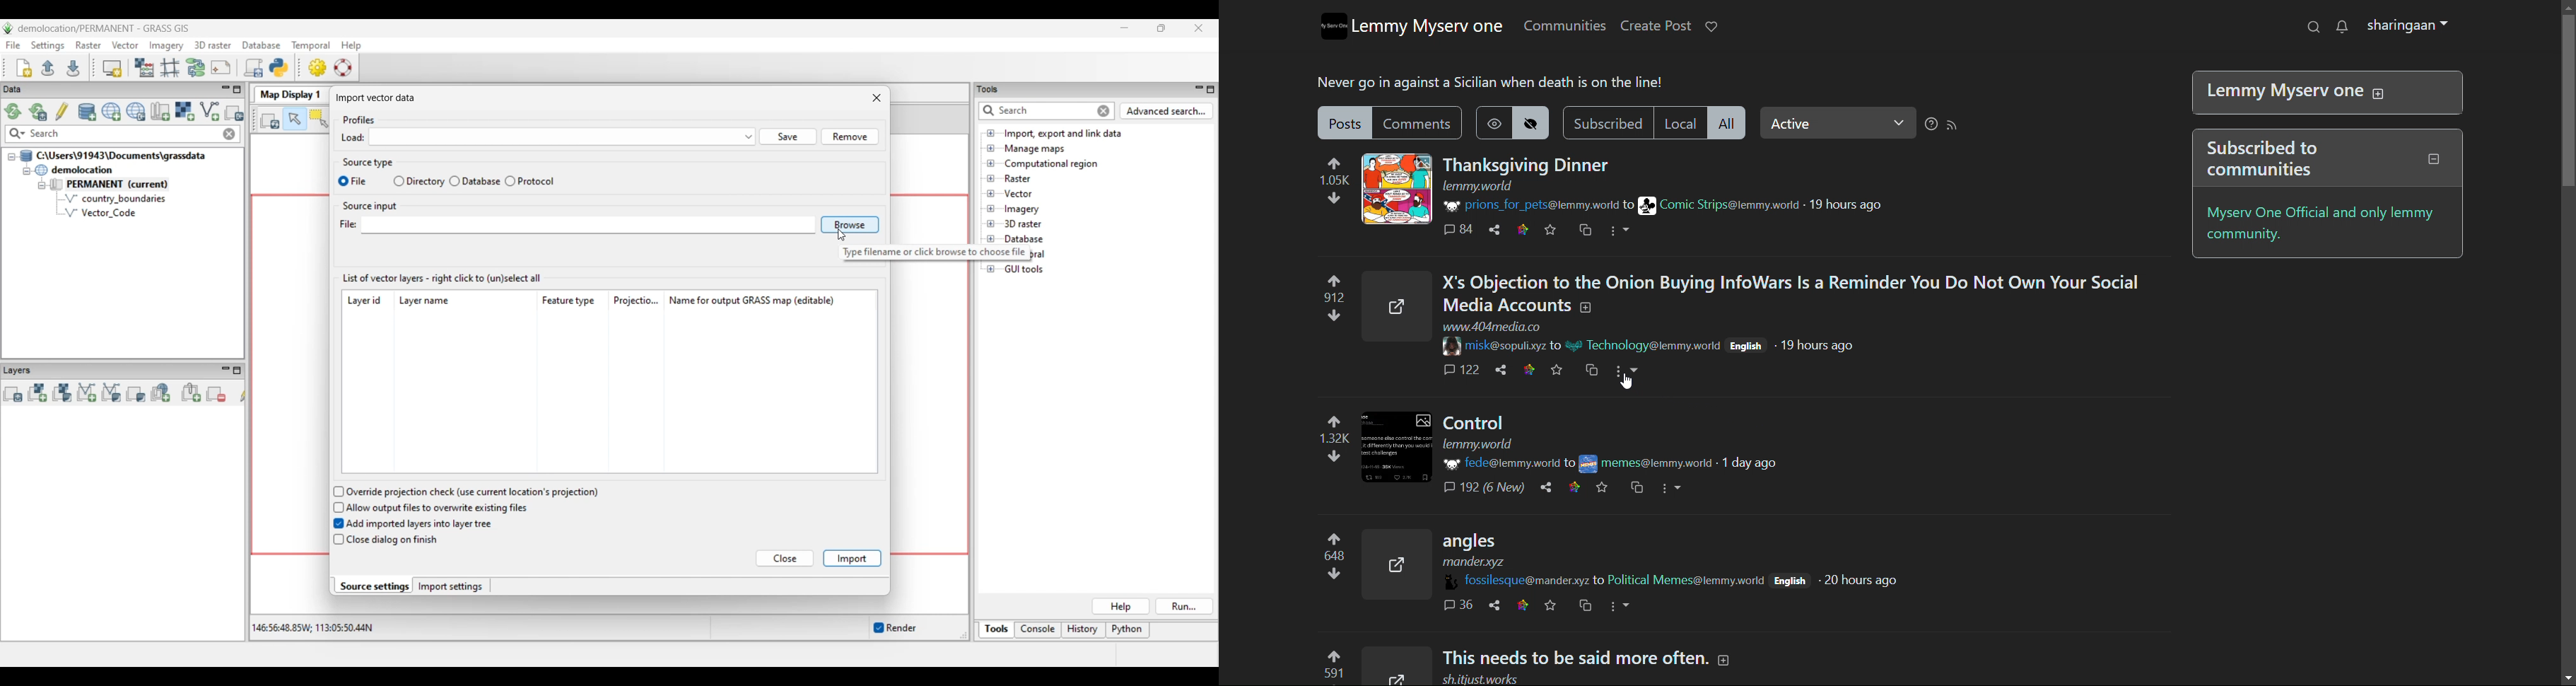  I want to click on cross post, so click(1585, 231).